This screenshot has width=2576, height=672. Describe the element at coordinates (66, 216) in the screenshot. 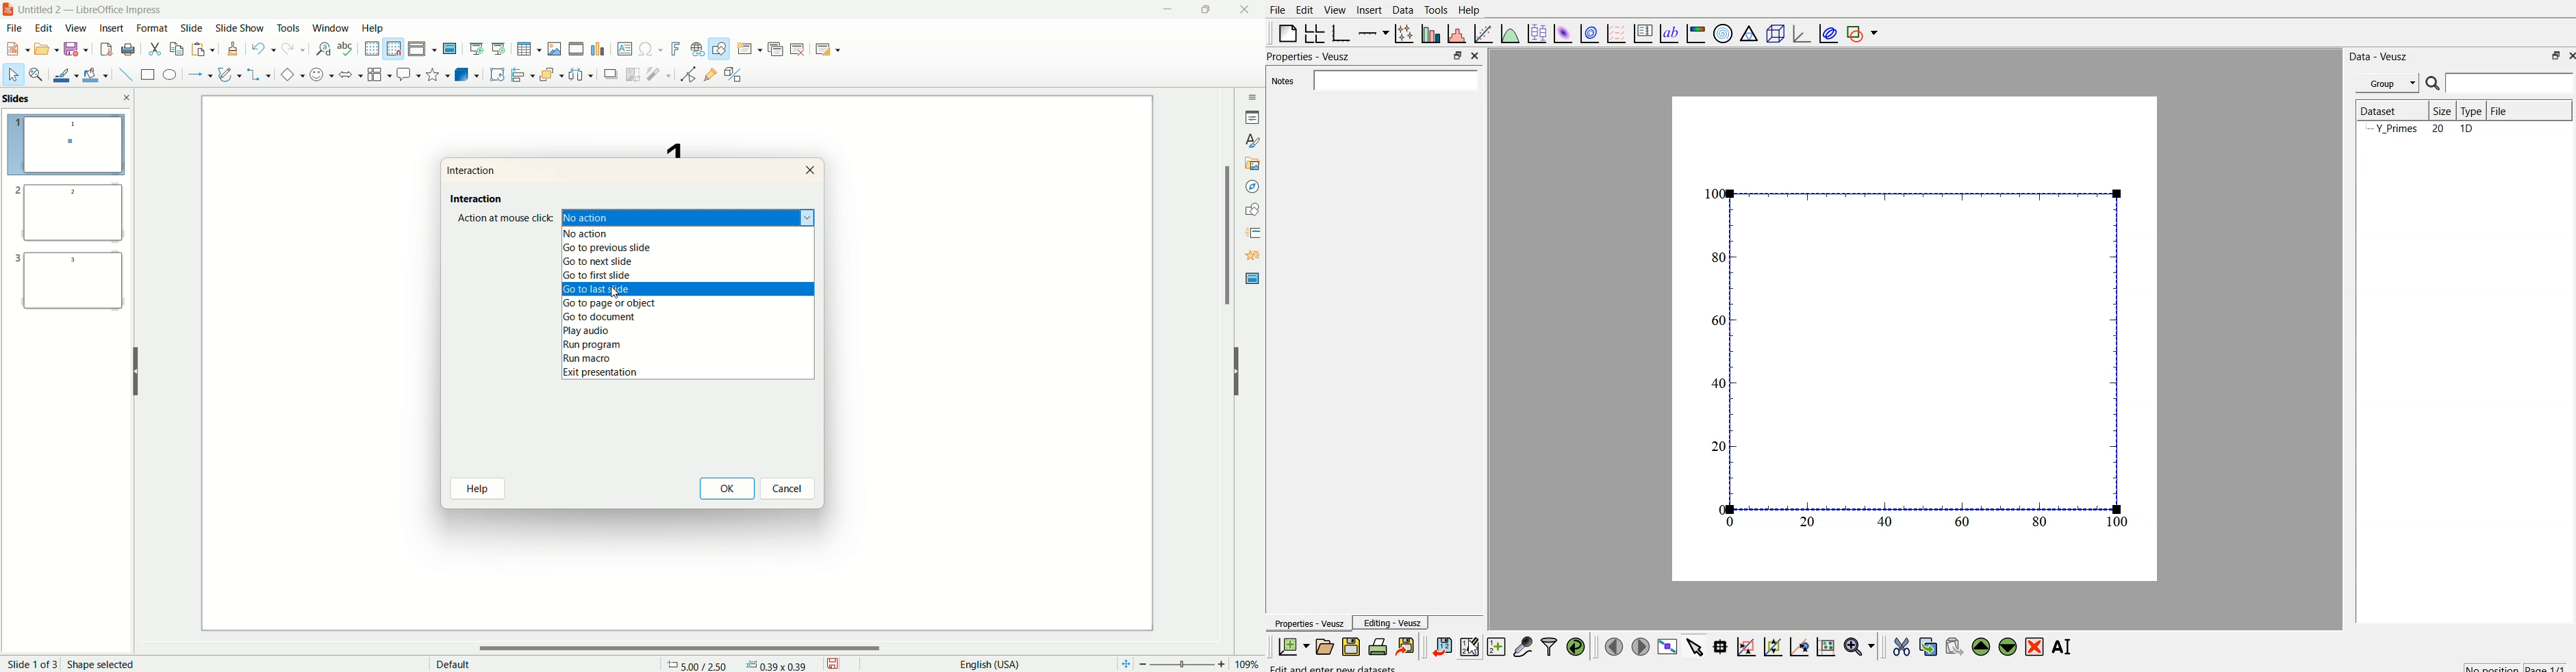

I see `slide 2` at that location.